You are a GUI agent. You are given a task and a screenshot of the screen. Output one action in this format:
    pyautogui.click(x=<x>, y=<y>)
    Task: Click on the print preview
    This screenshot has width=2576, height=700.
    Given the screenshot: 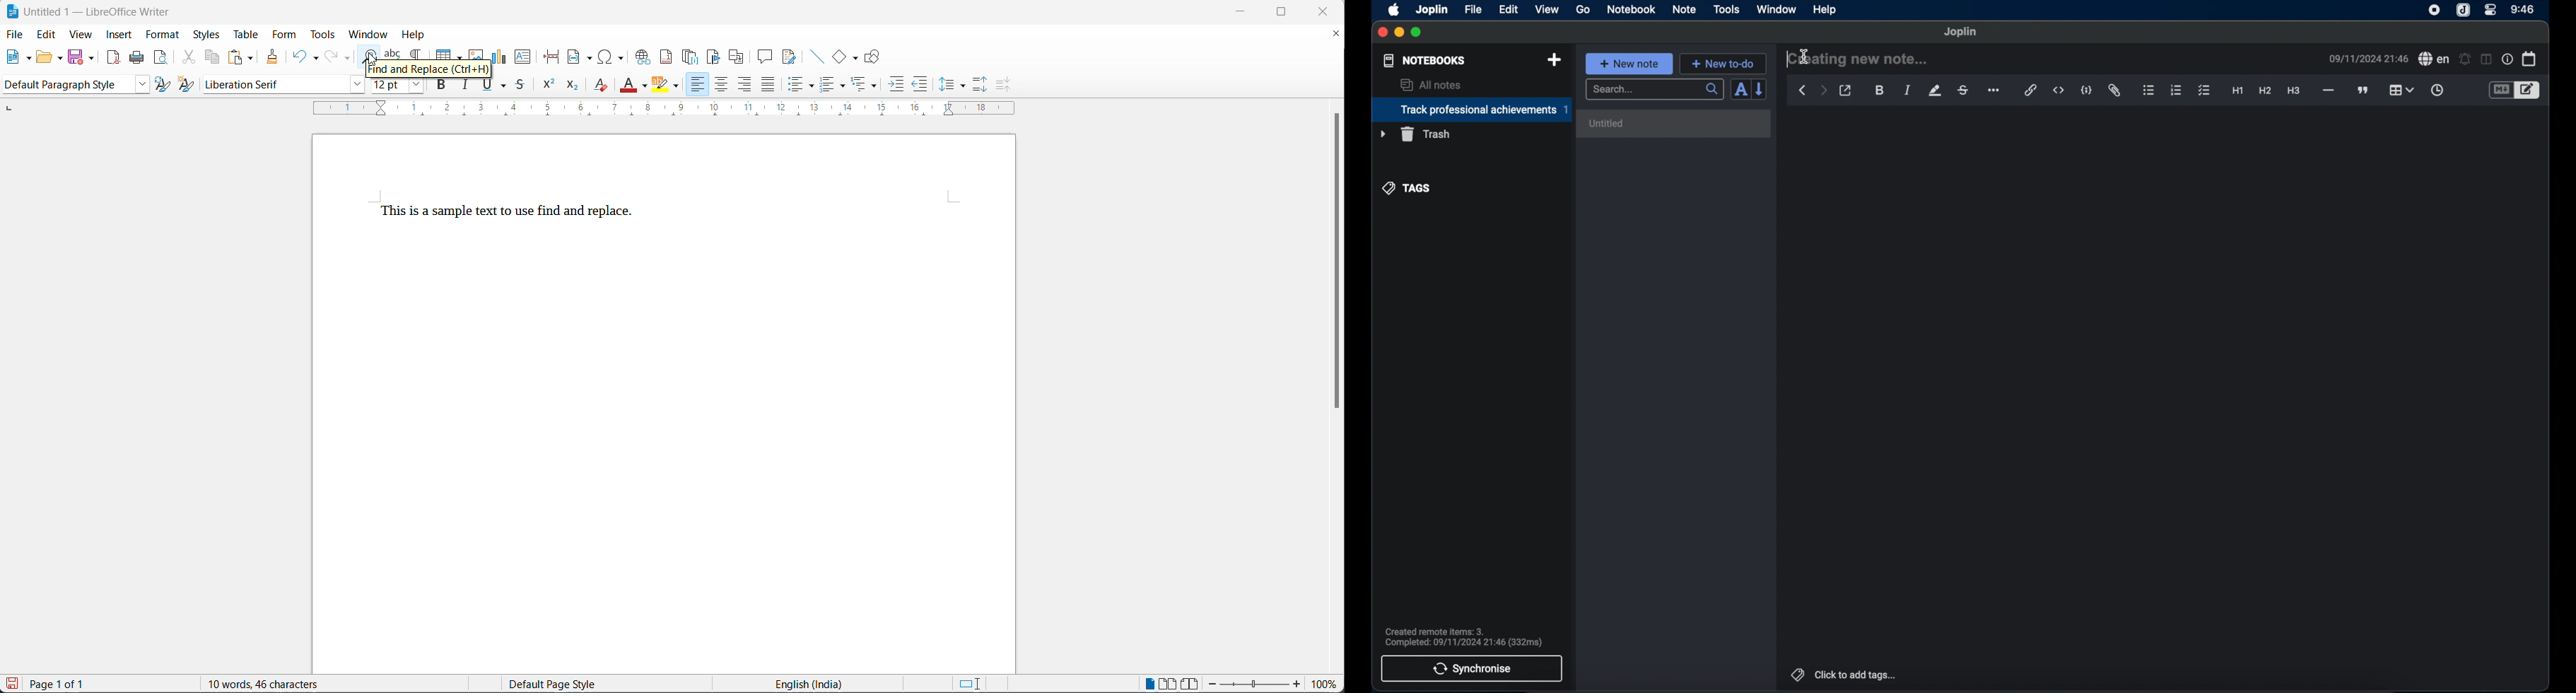 What is the action you would take?
    pyautogui.click(x=162, y=59)
    